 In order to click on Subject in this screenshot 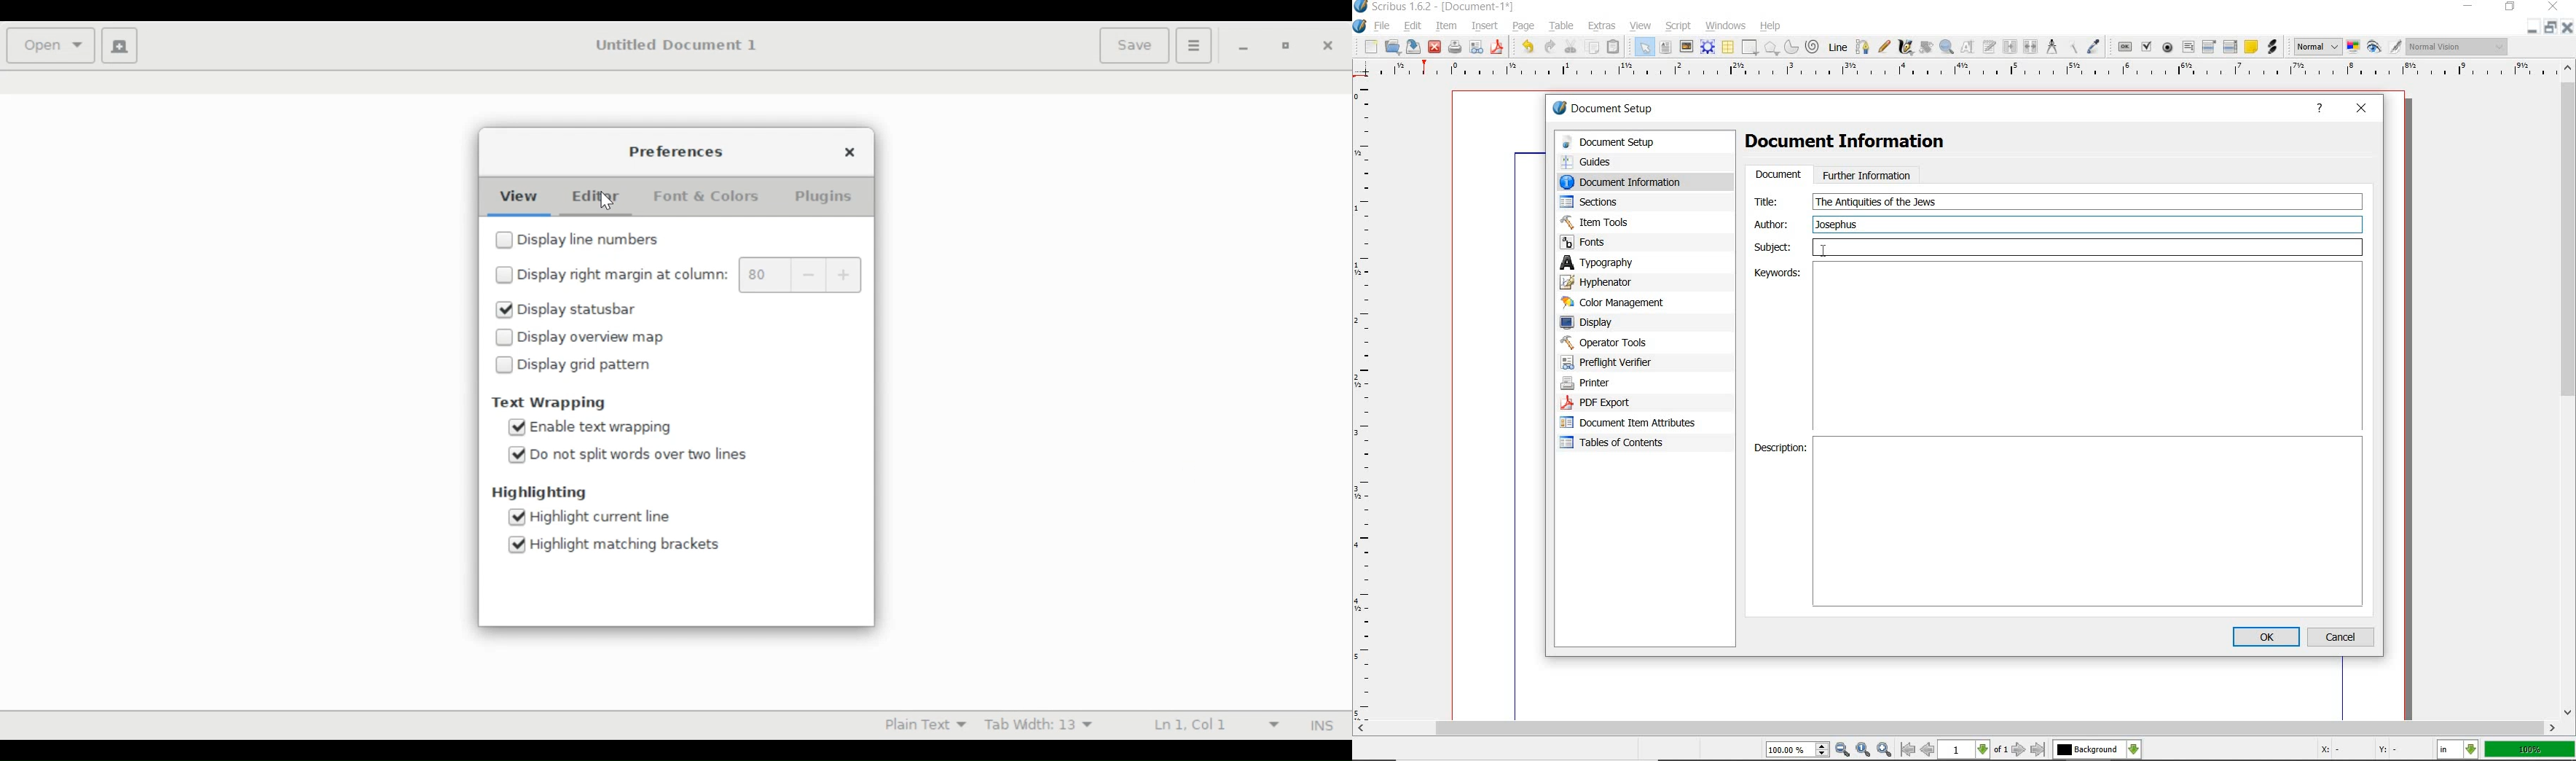, I will do `click(2058, 248)`.